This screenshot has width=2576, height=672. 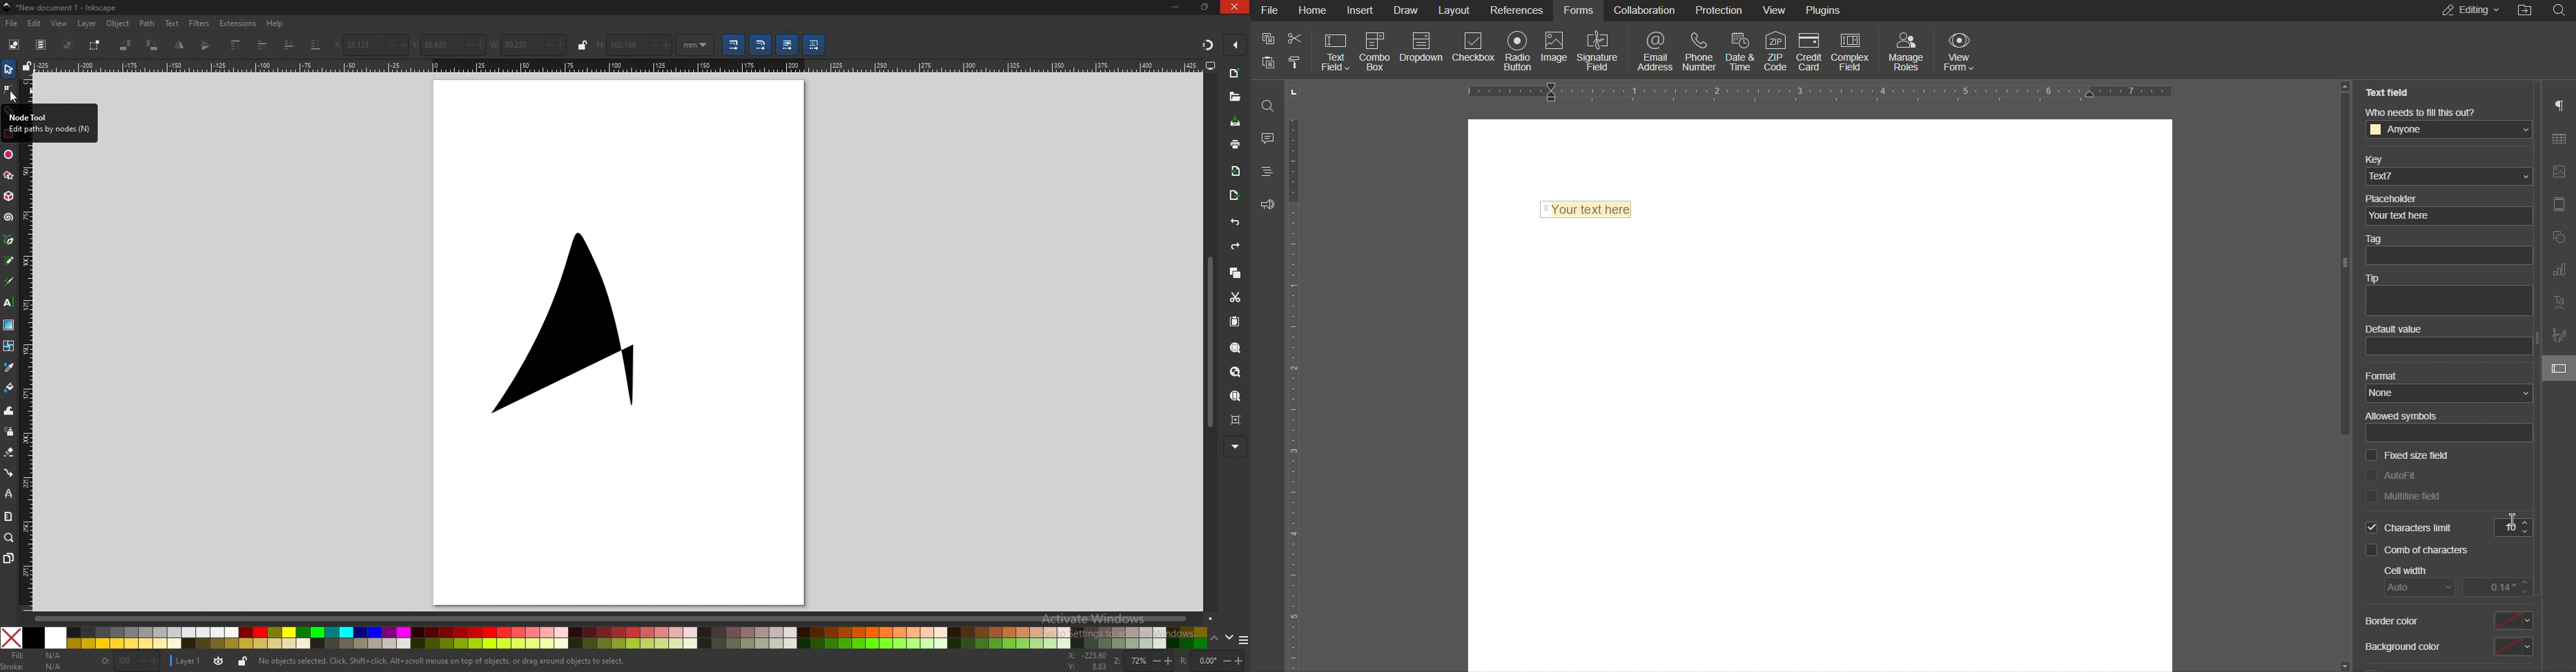 I want to click on colors, so click(x=604, y=637).